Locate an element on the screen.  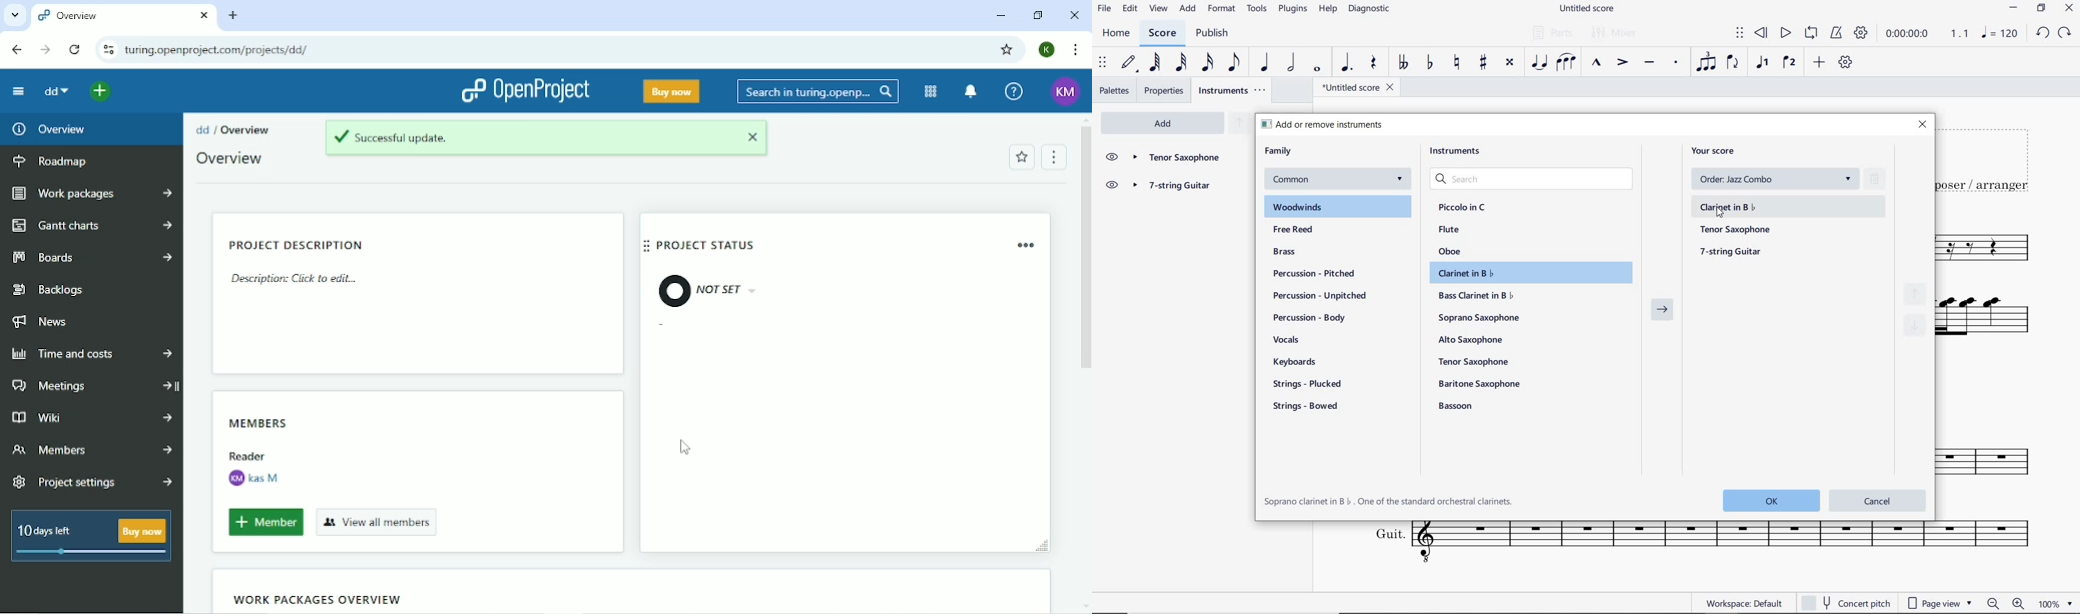
piccolo in c is located at coordinates (1463, 208).